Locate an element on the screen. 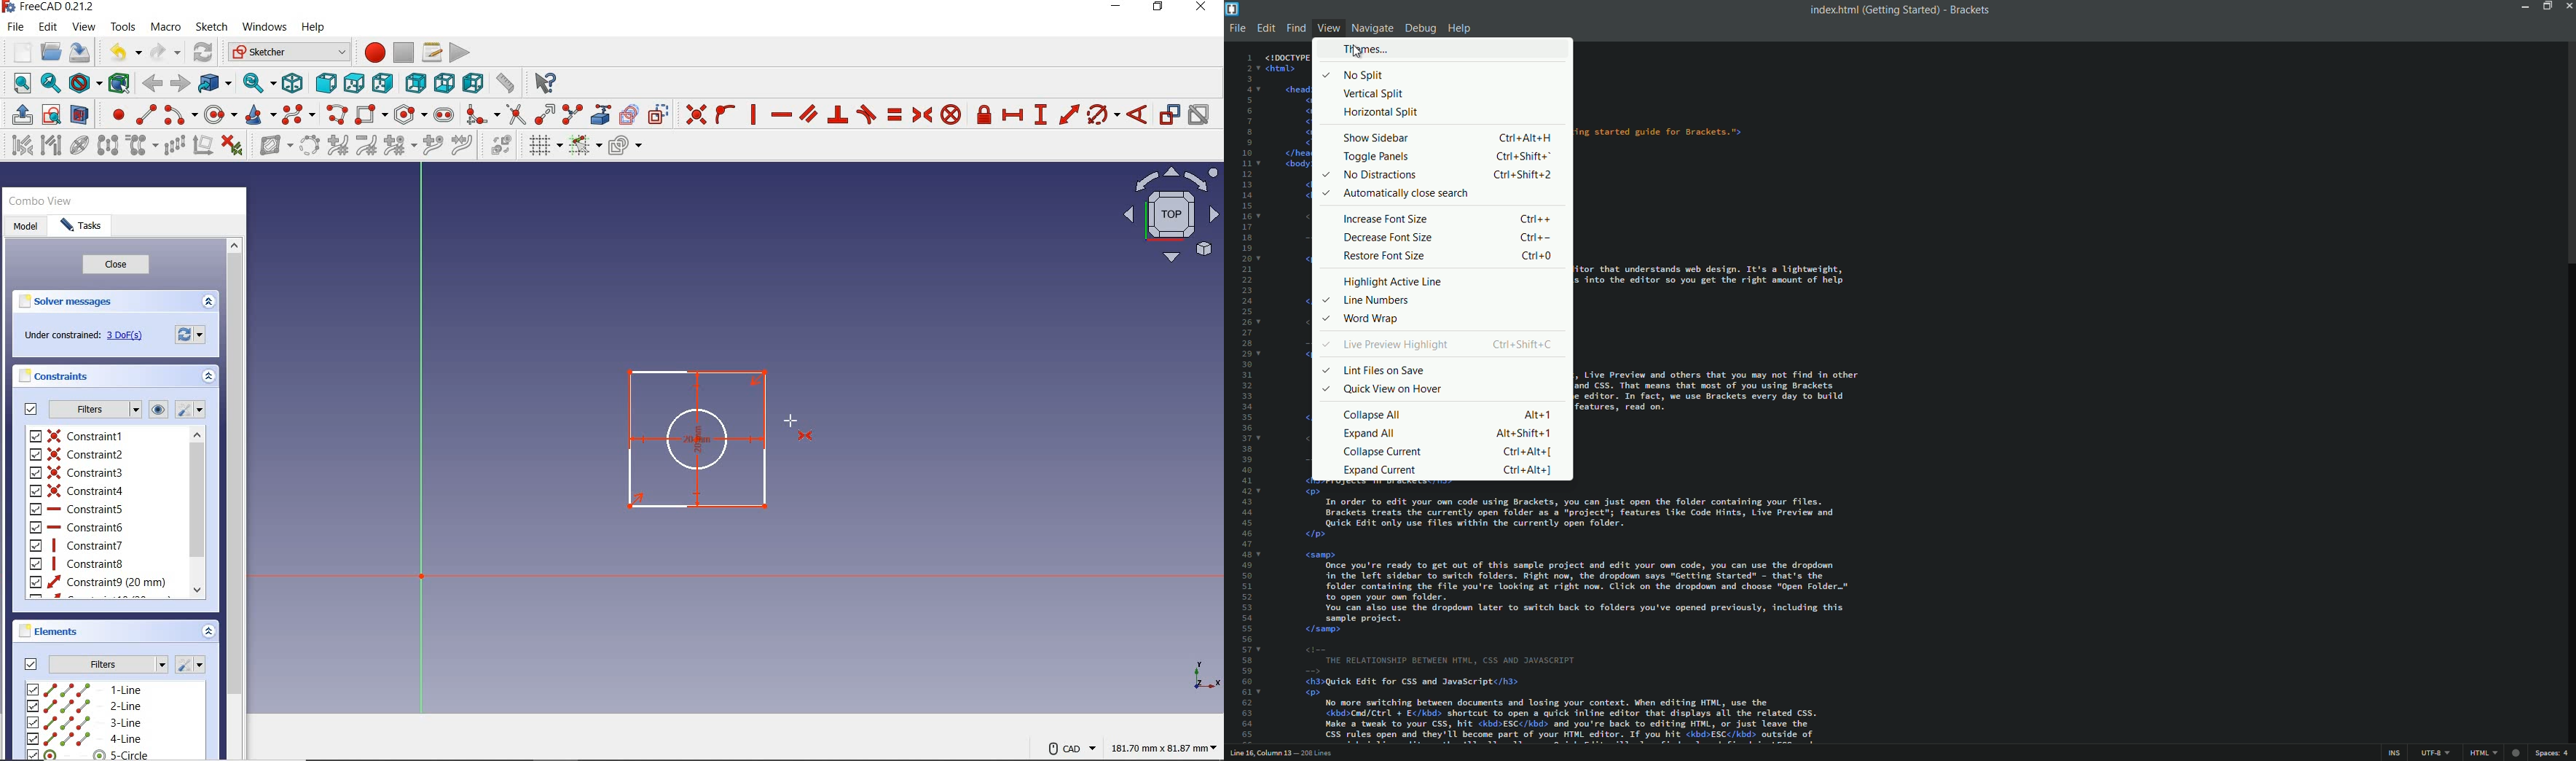  4-line is located at coordinates (111, 738).